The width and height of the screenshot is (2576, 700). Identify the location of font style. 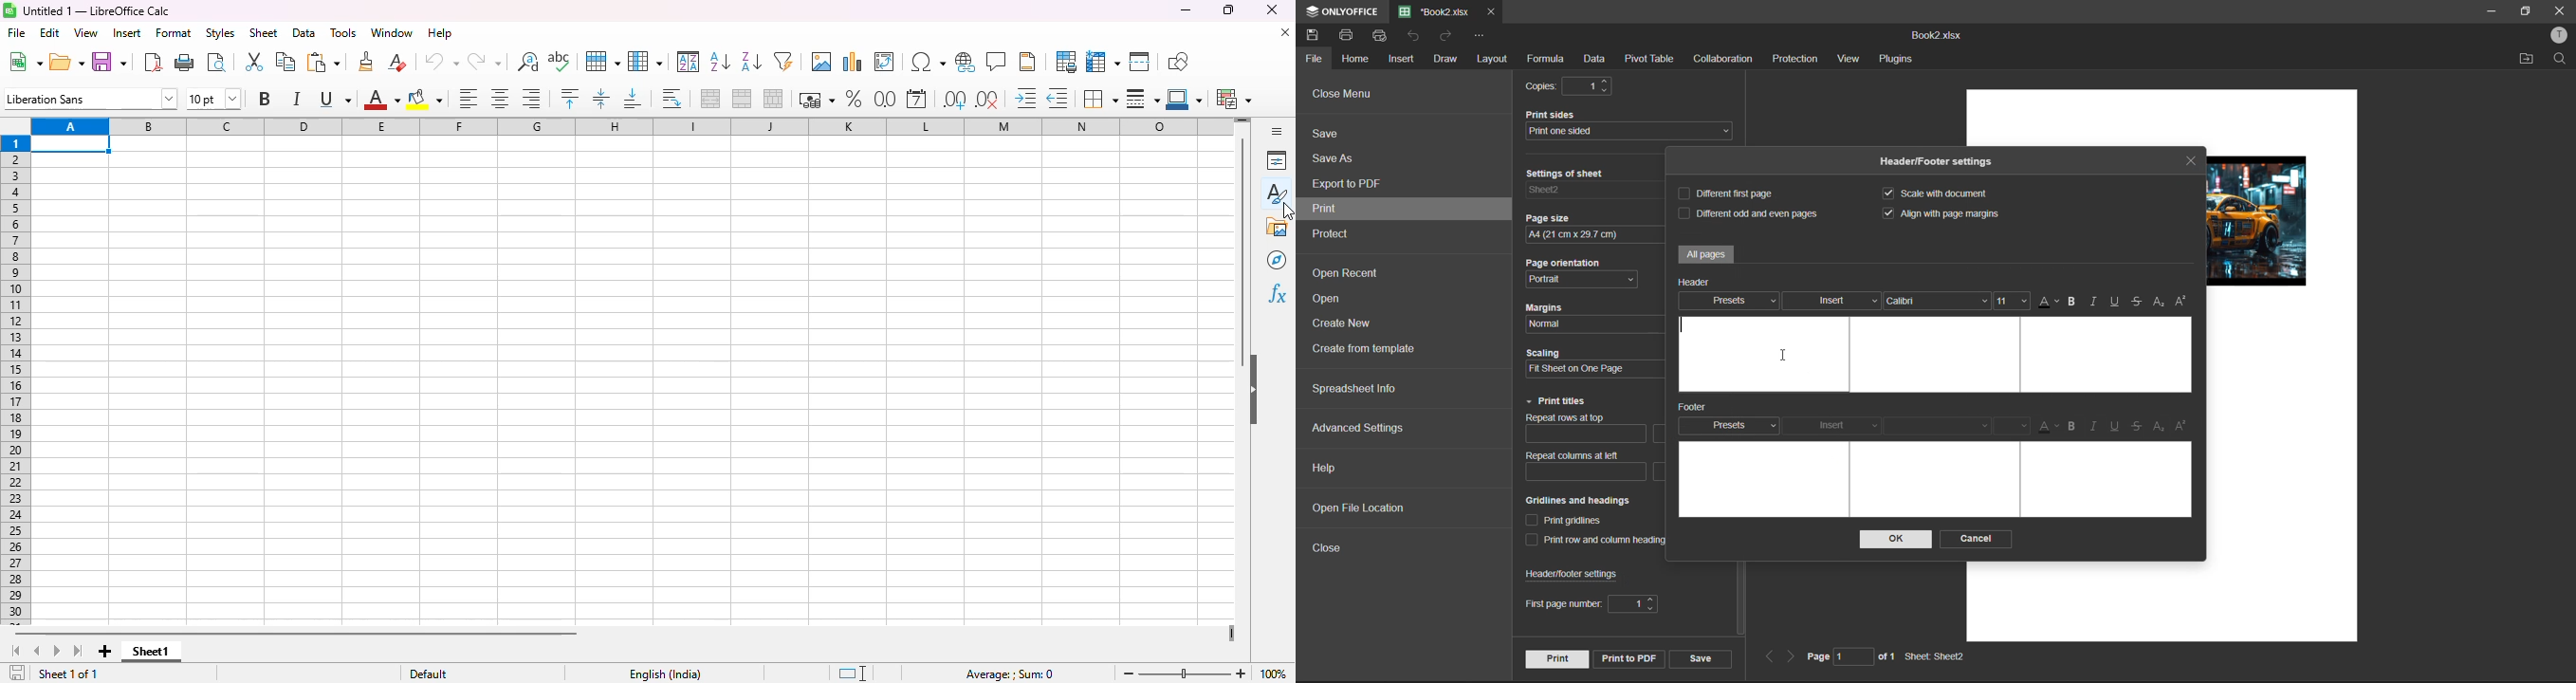
(1943, 428).